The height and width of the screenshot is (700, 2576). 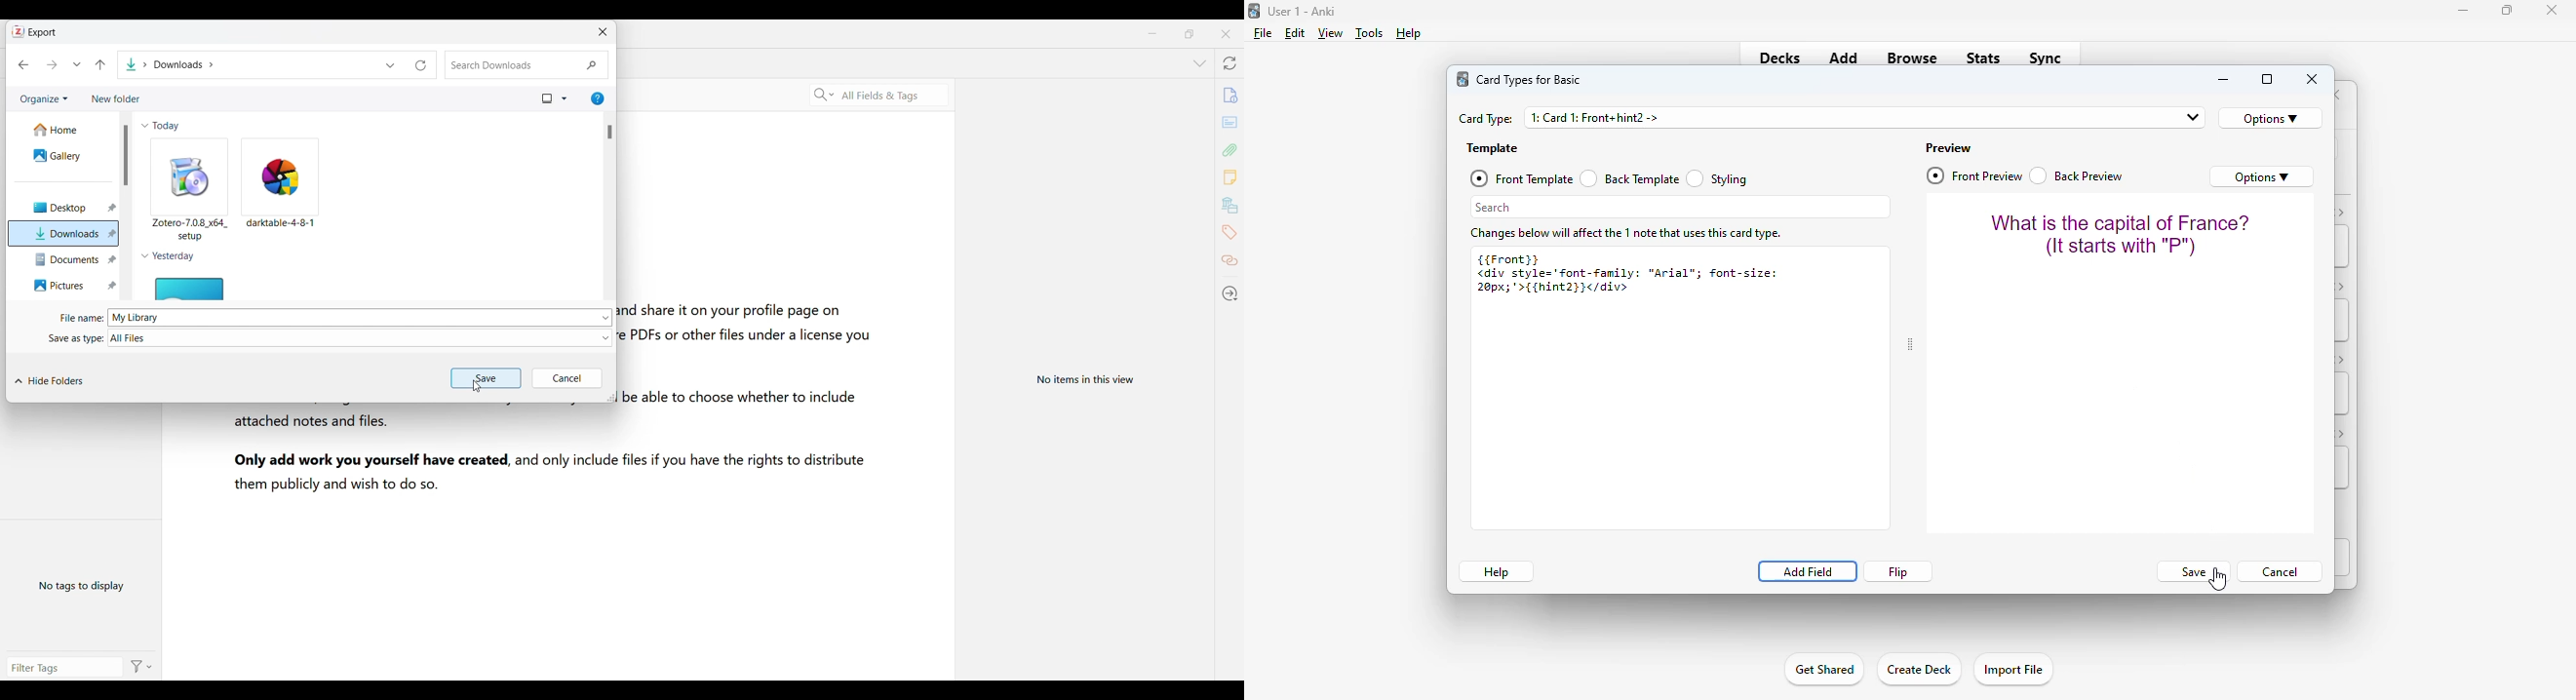 What do you see at coordinates (598, 97) in the screenshot?
I see `Help` at bounding box center [598, 97].